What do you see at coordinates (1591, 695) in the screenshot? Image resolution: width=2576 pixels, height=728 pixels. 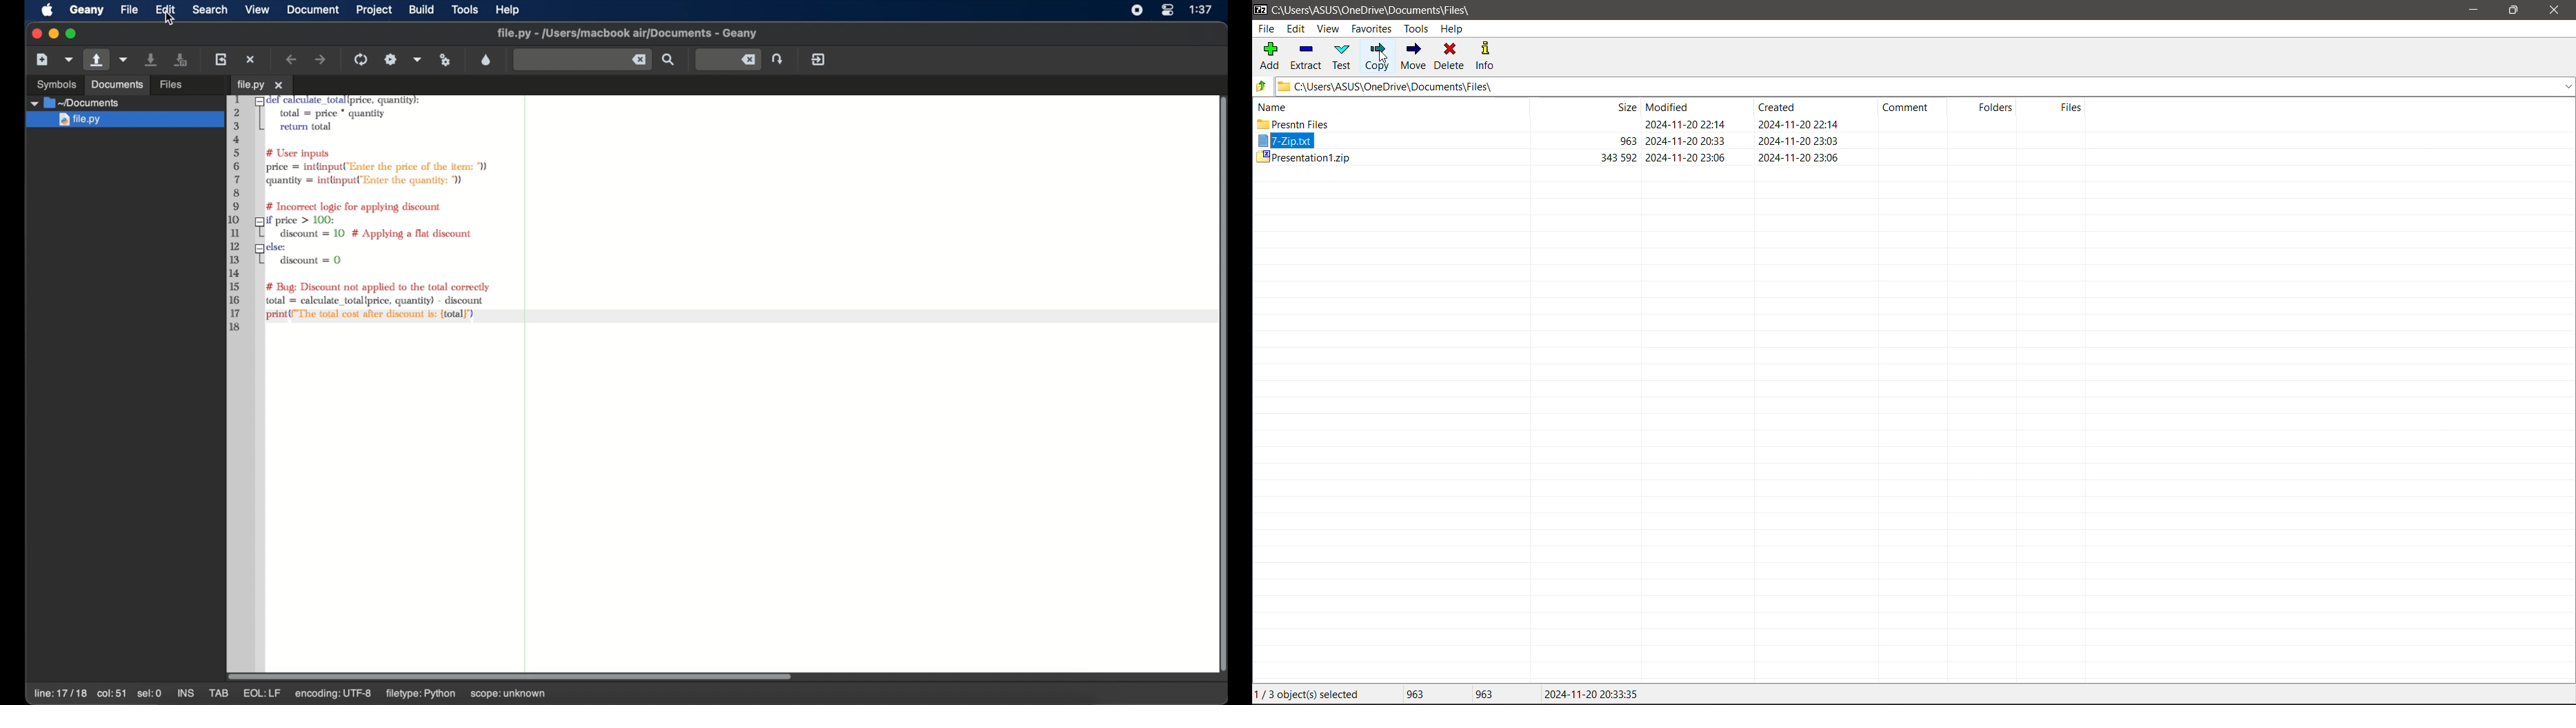 I see `Modified Date of the last file selected` at bounding box center [1591, 695].